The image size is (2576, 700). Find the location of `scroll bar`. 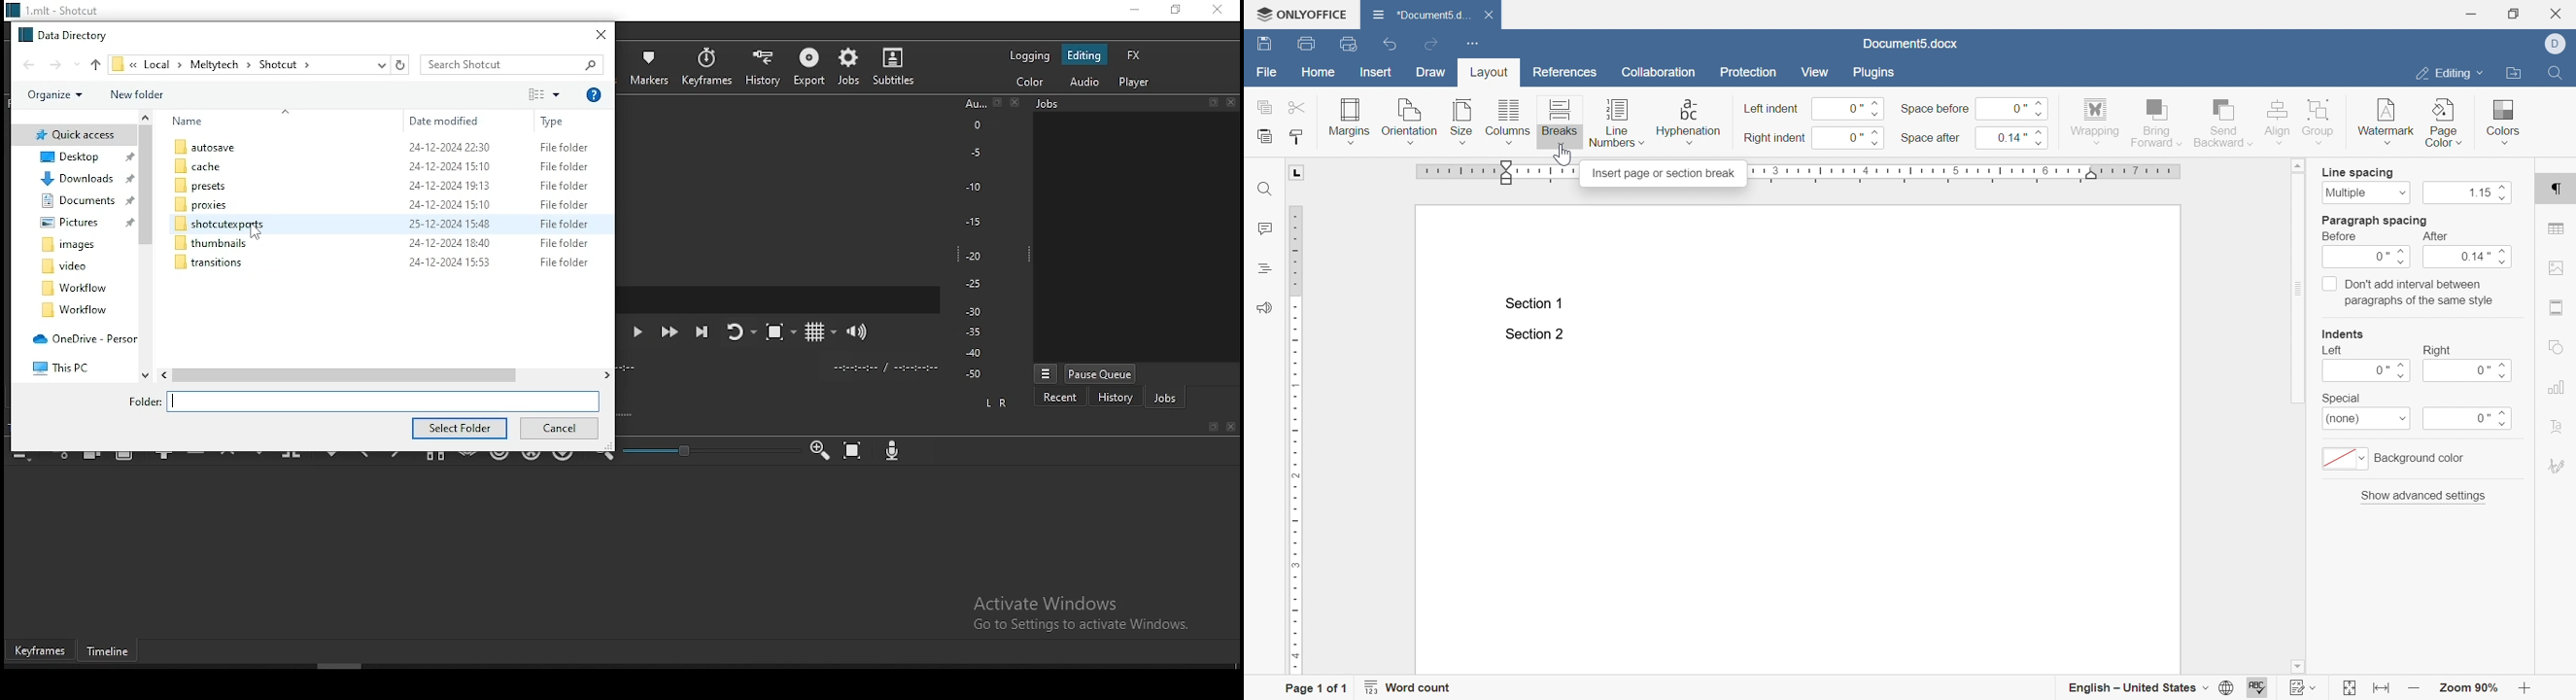

scroll bar is located at coordinates (367, 667).